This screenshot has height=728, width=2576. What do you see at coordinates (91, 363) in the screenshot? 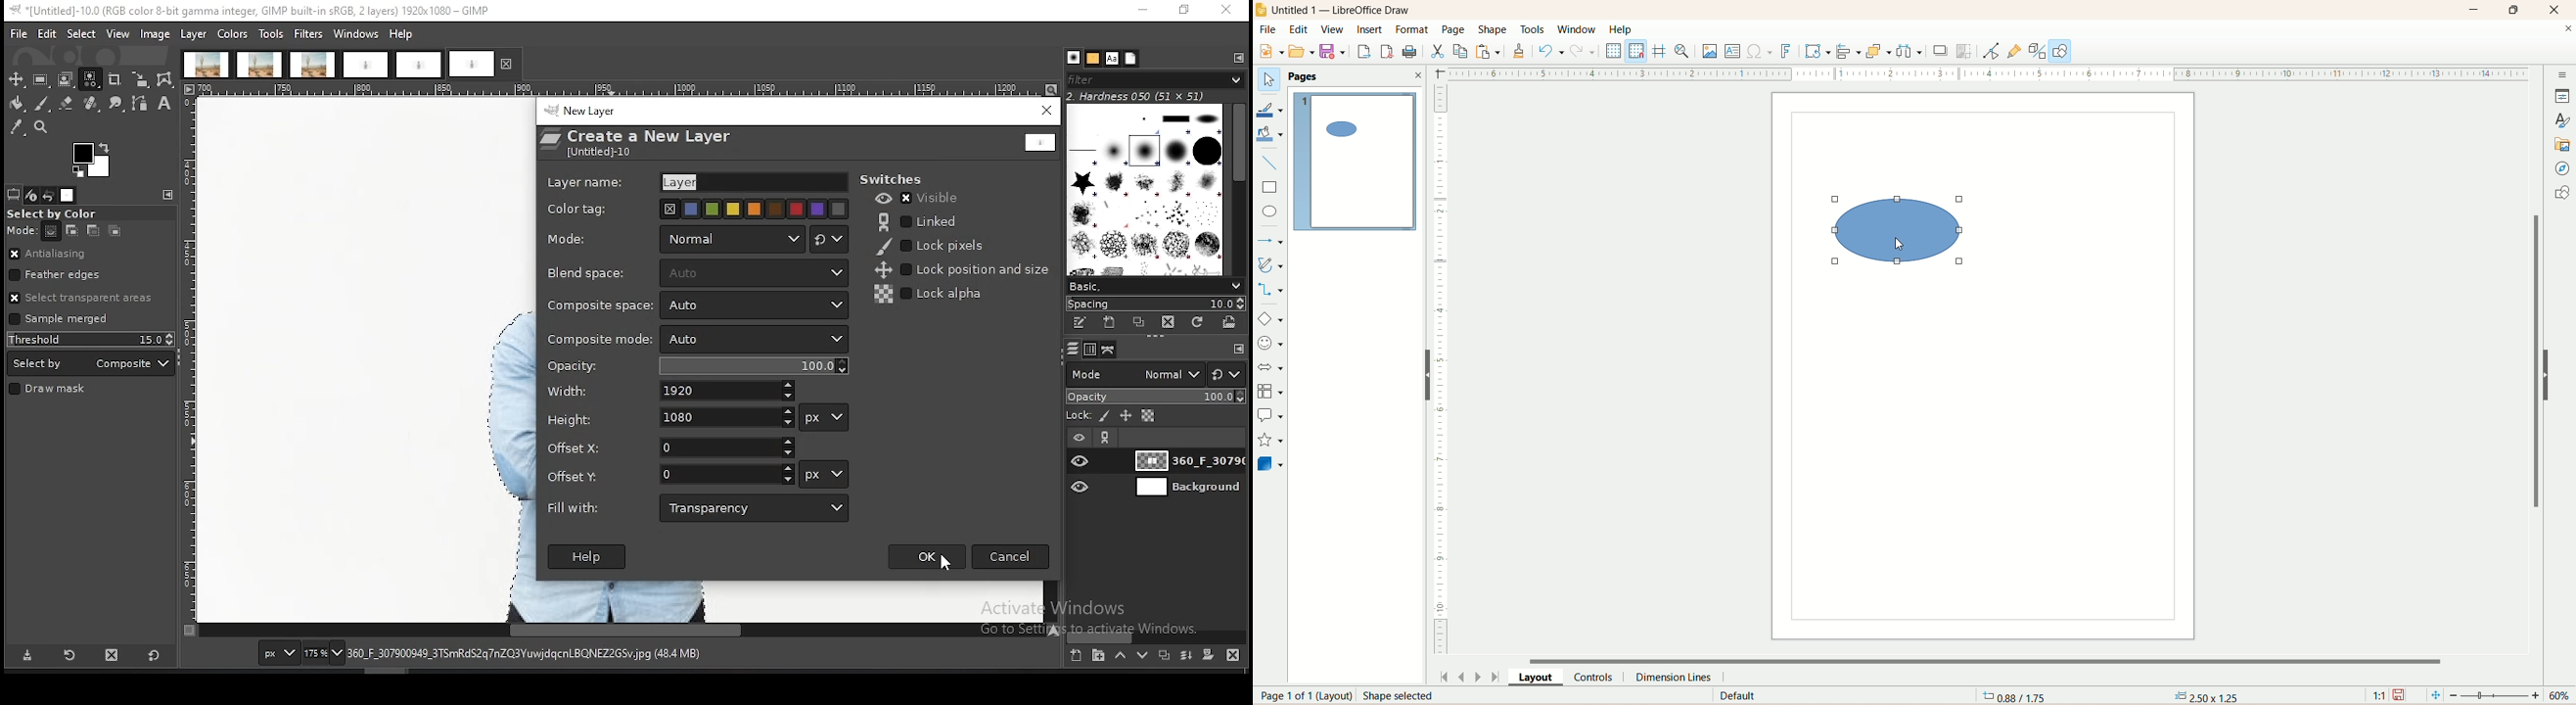
I see `select by` at bounding box center [91, 363].